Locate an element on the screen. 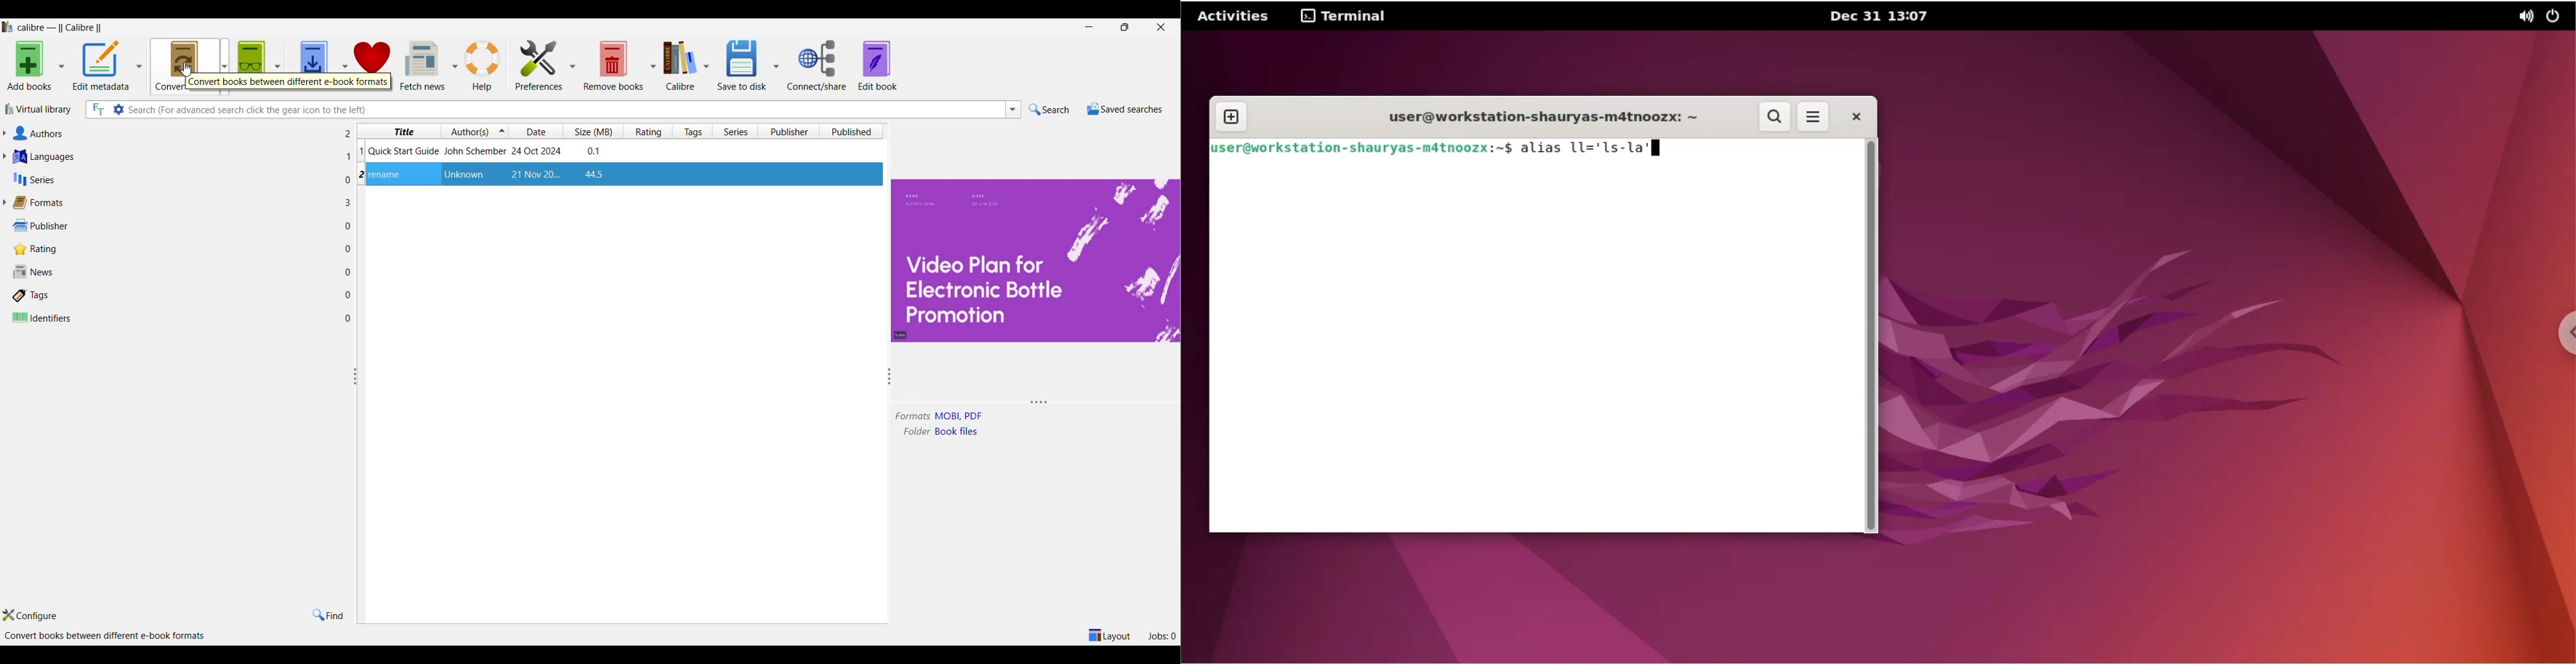 Image resolution: width=2576 pixels, height=672 pixels. Help is located at coordinates (484, 66).